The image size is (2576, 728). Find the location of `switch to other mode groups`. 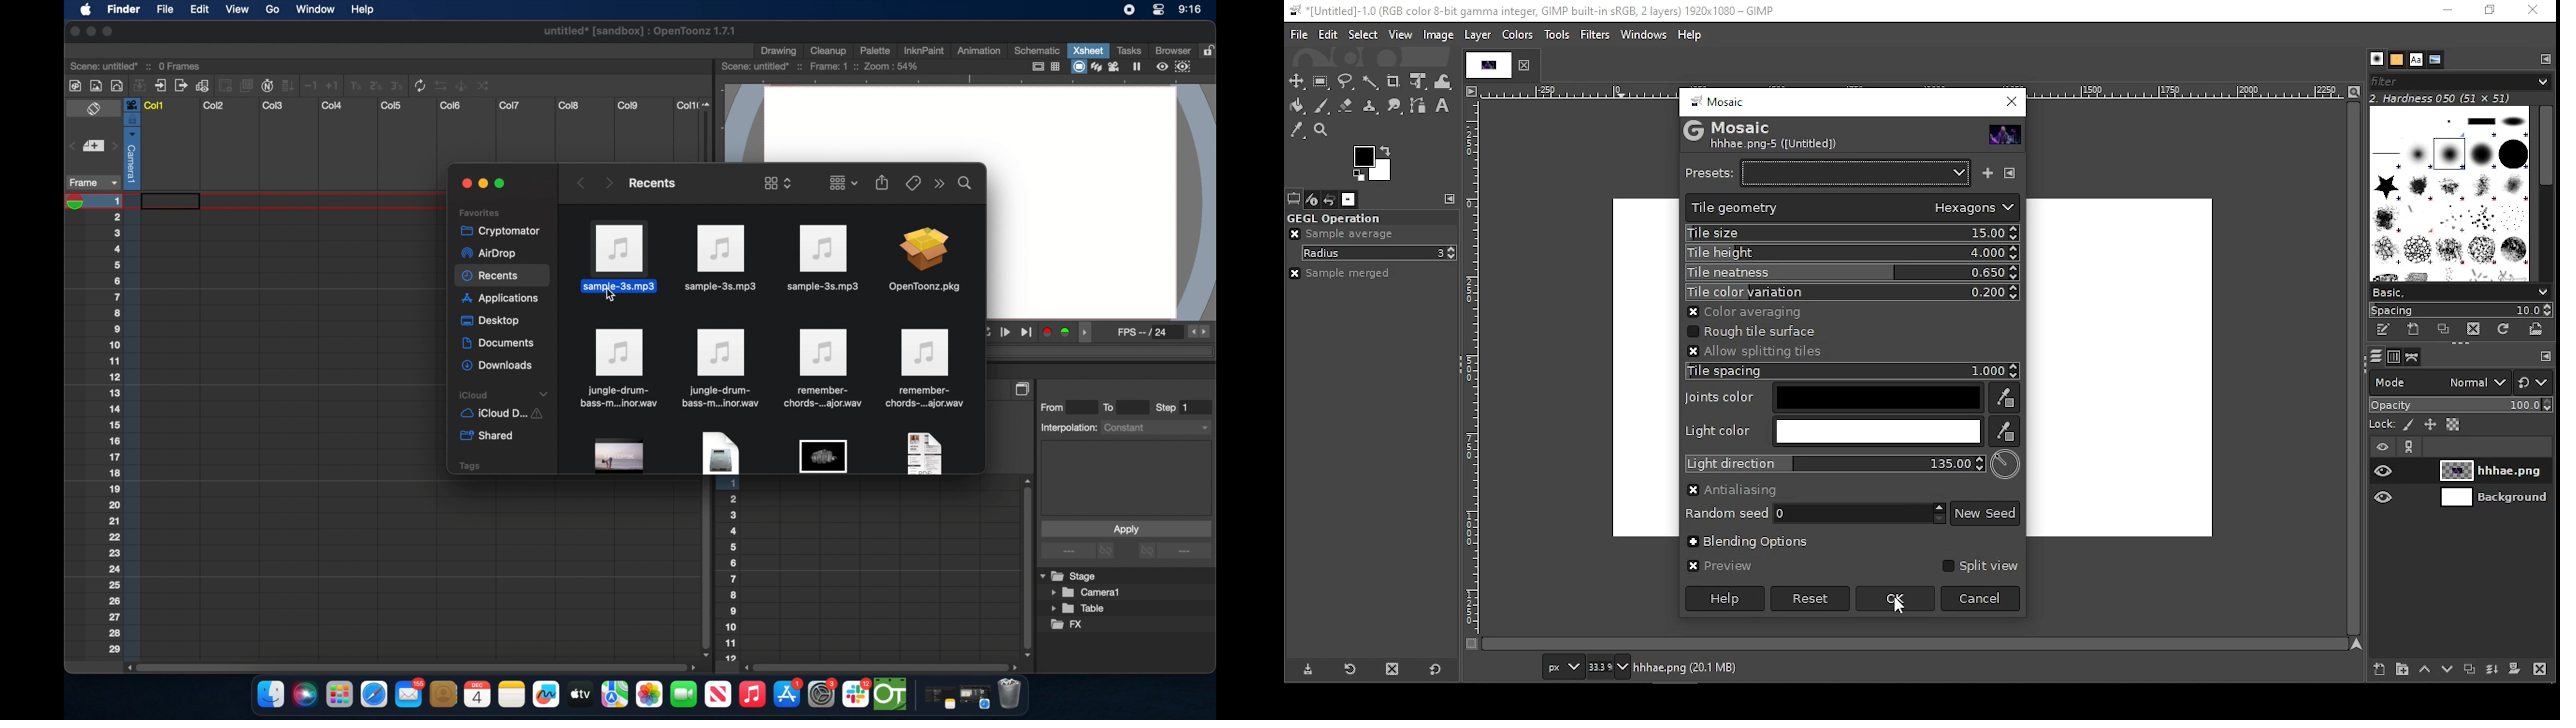

switch to other mode groups is located at coordinates (2534, 383).